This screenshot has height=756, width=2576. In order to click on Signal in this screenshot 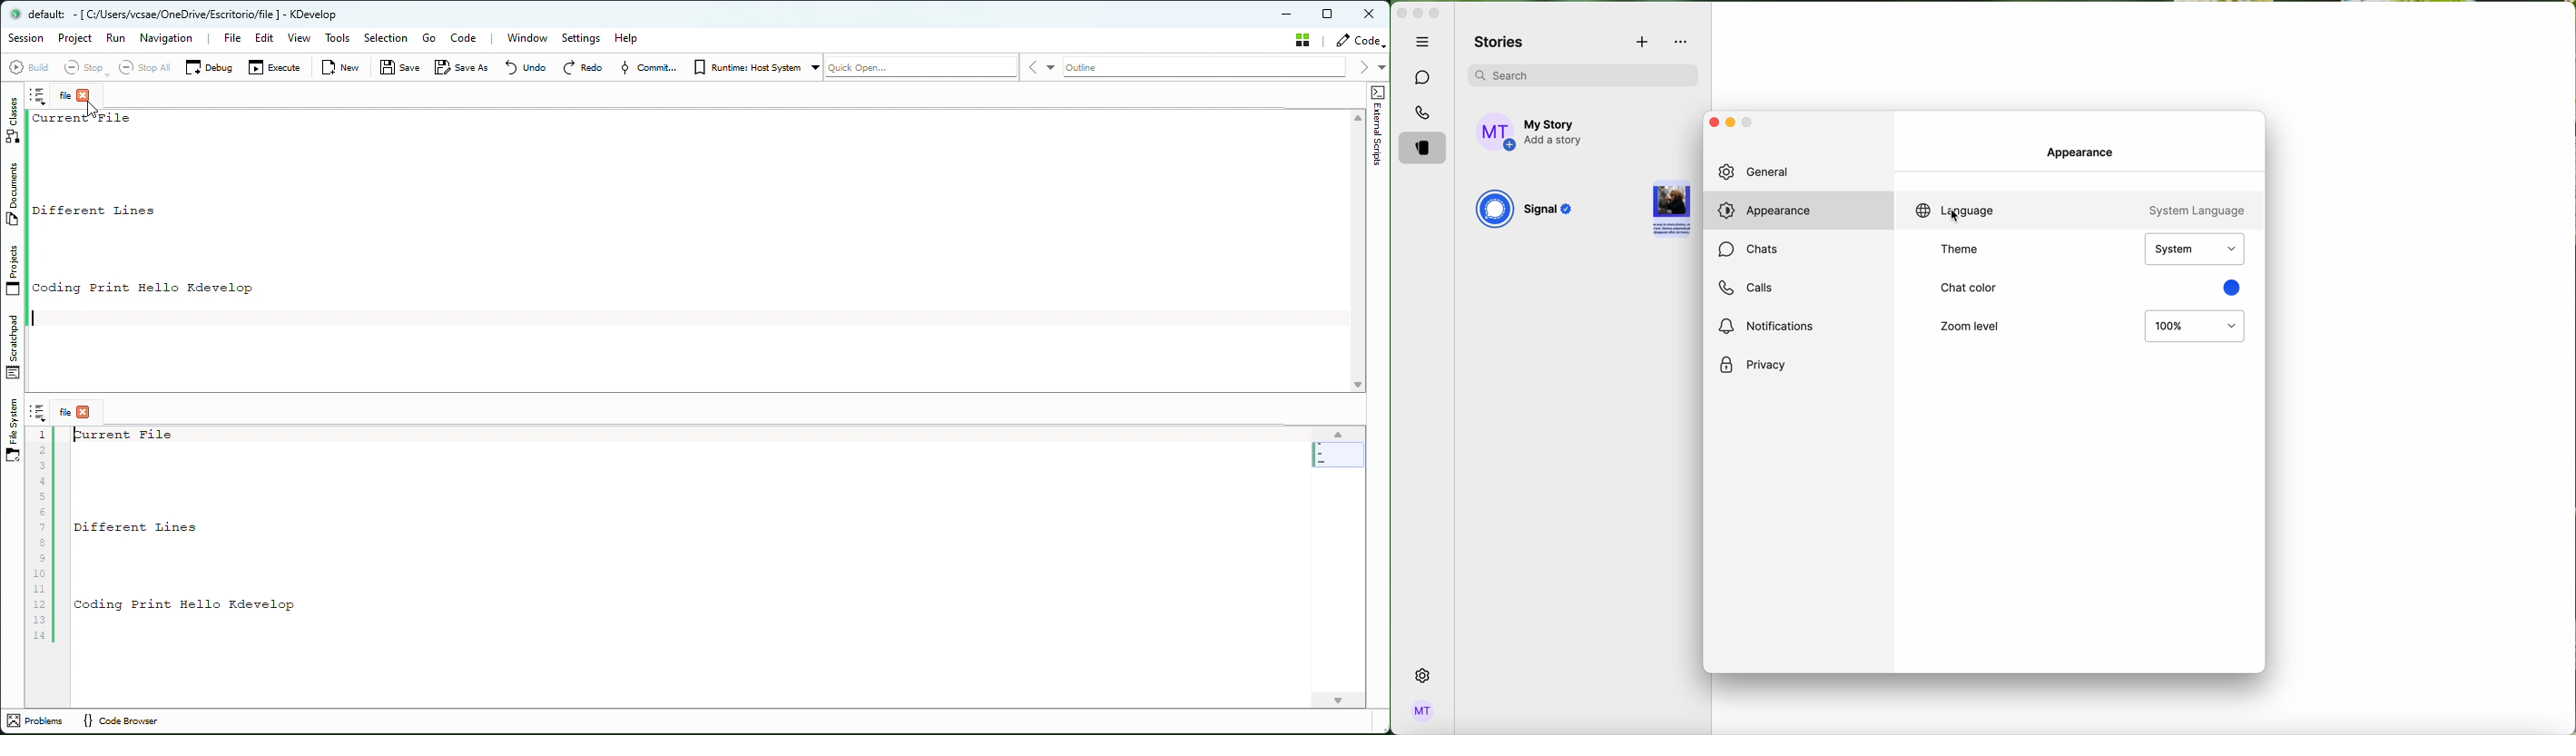, I will do `click(1550, 212)`.